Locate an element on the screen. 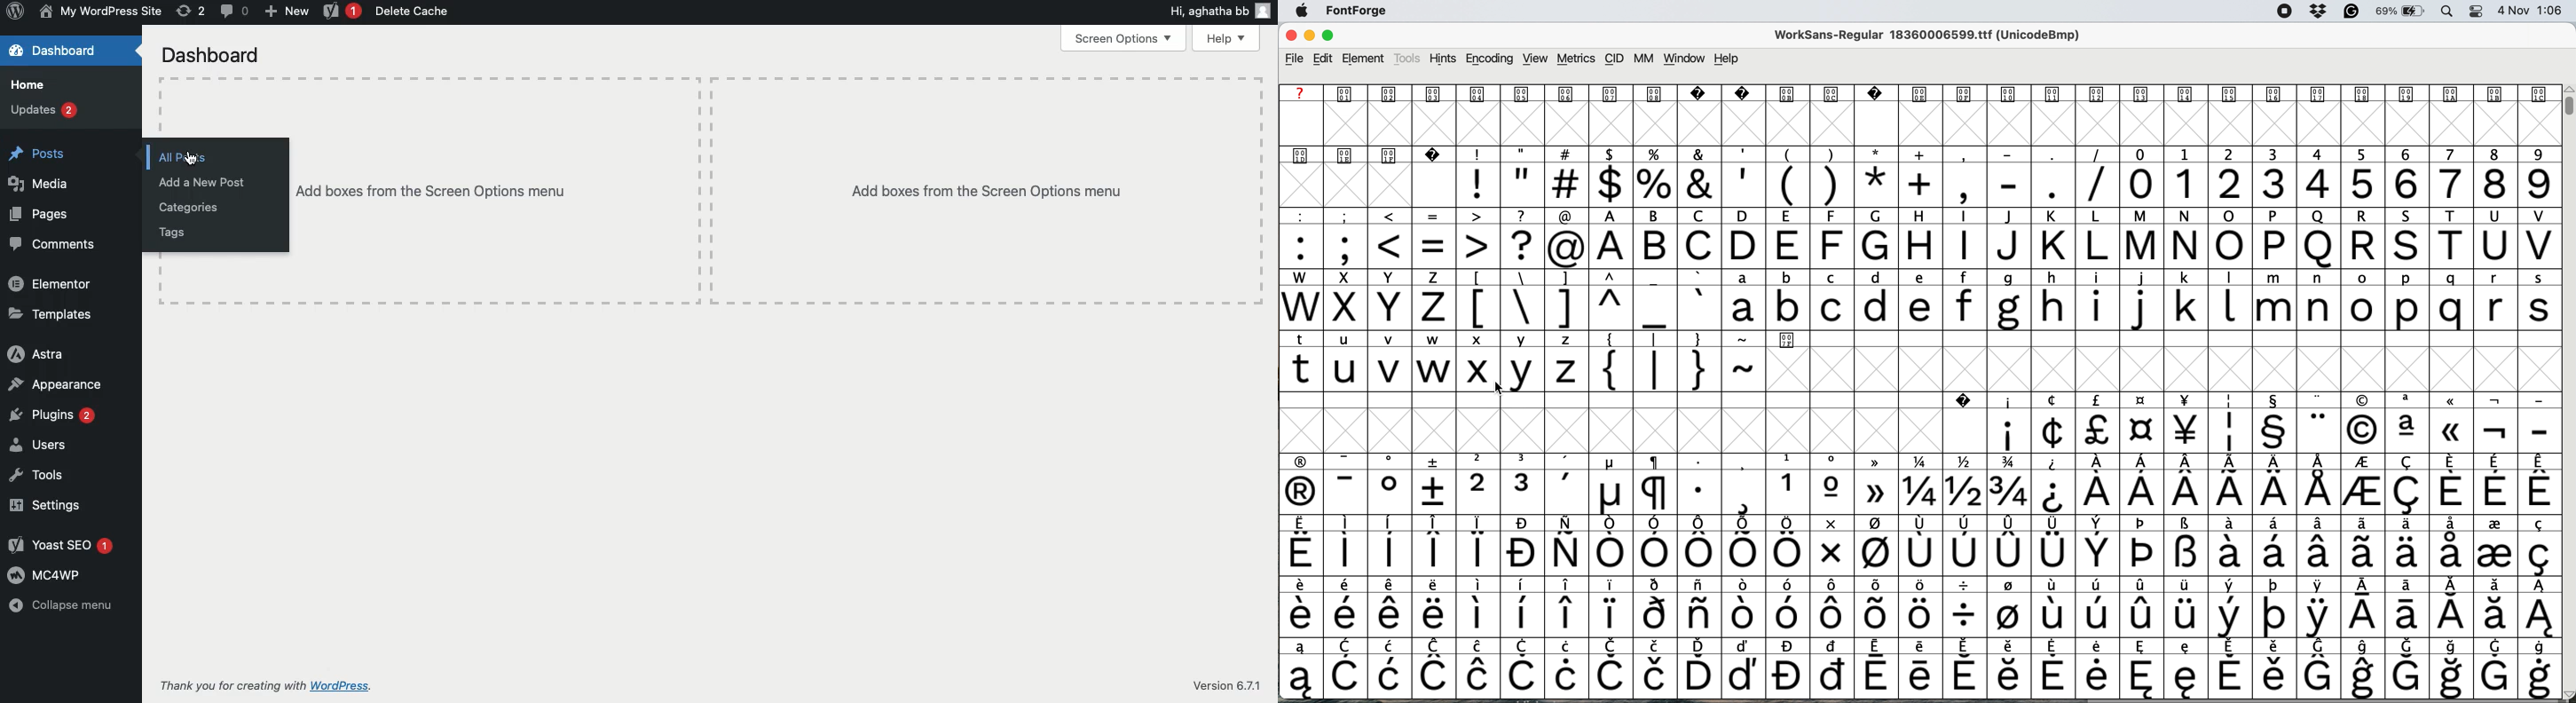 The image size is (2576, 728). glyph grid is located at coordinates (1926, 125).